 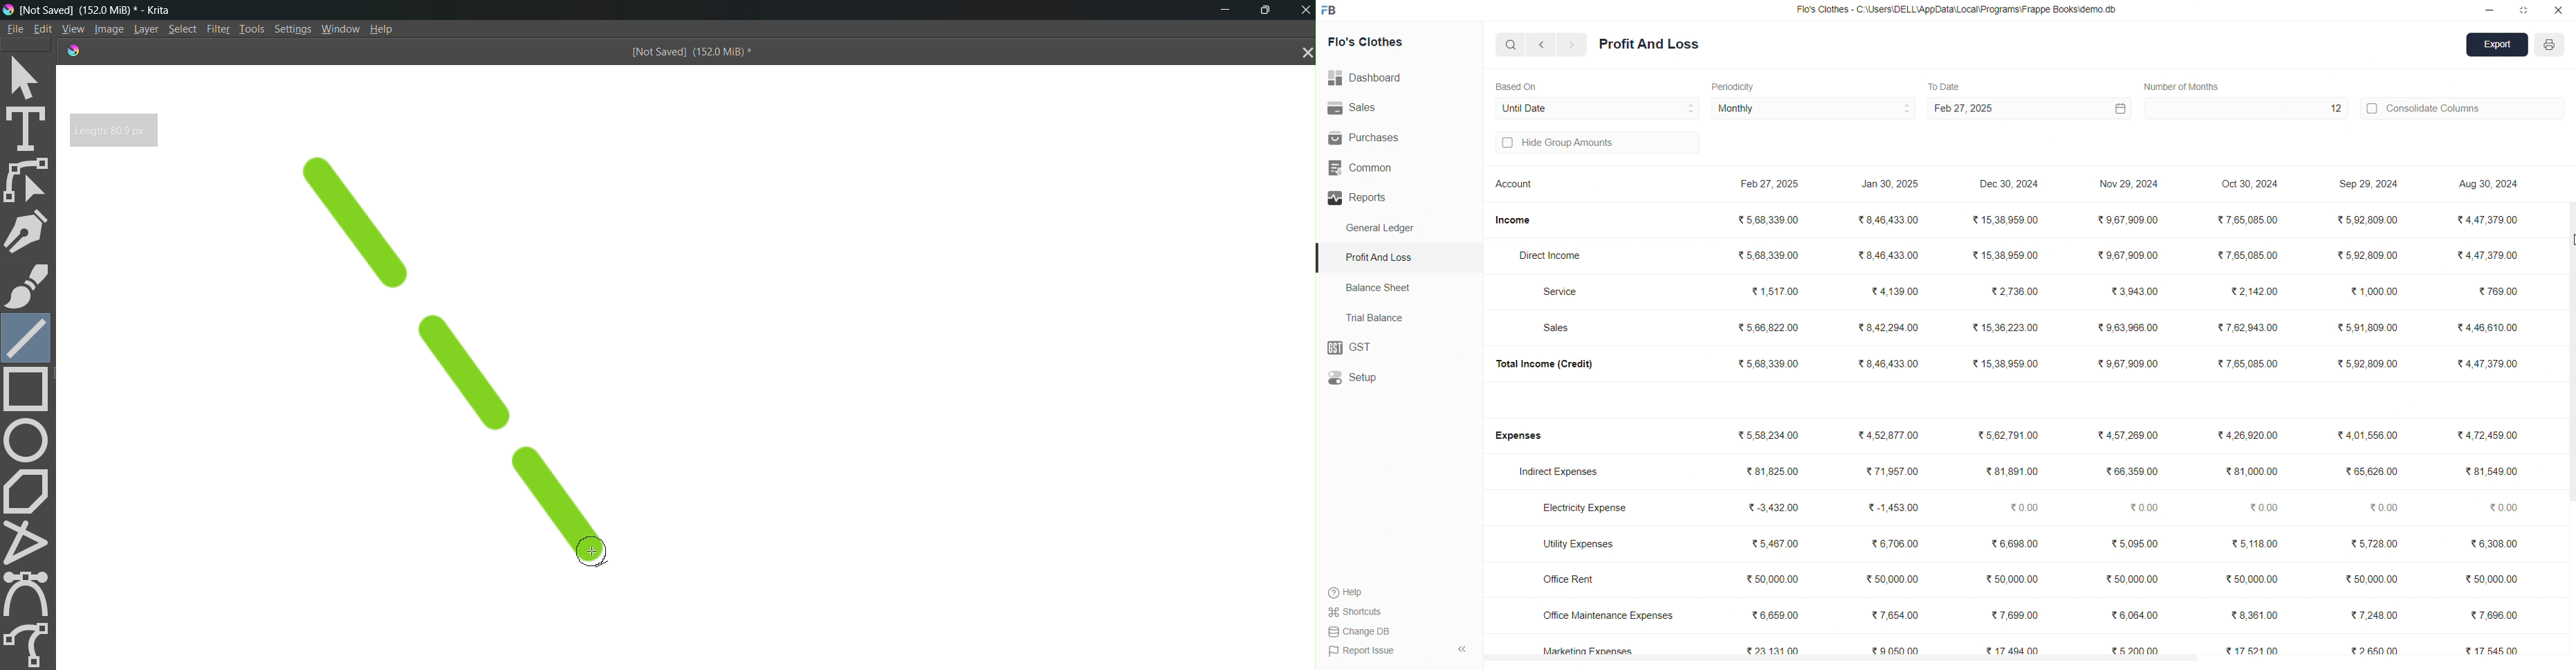 I want to click on polygon, so click(x=29, y=490).